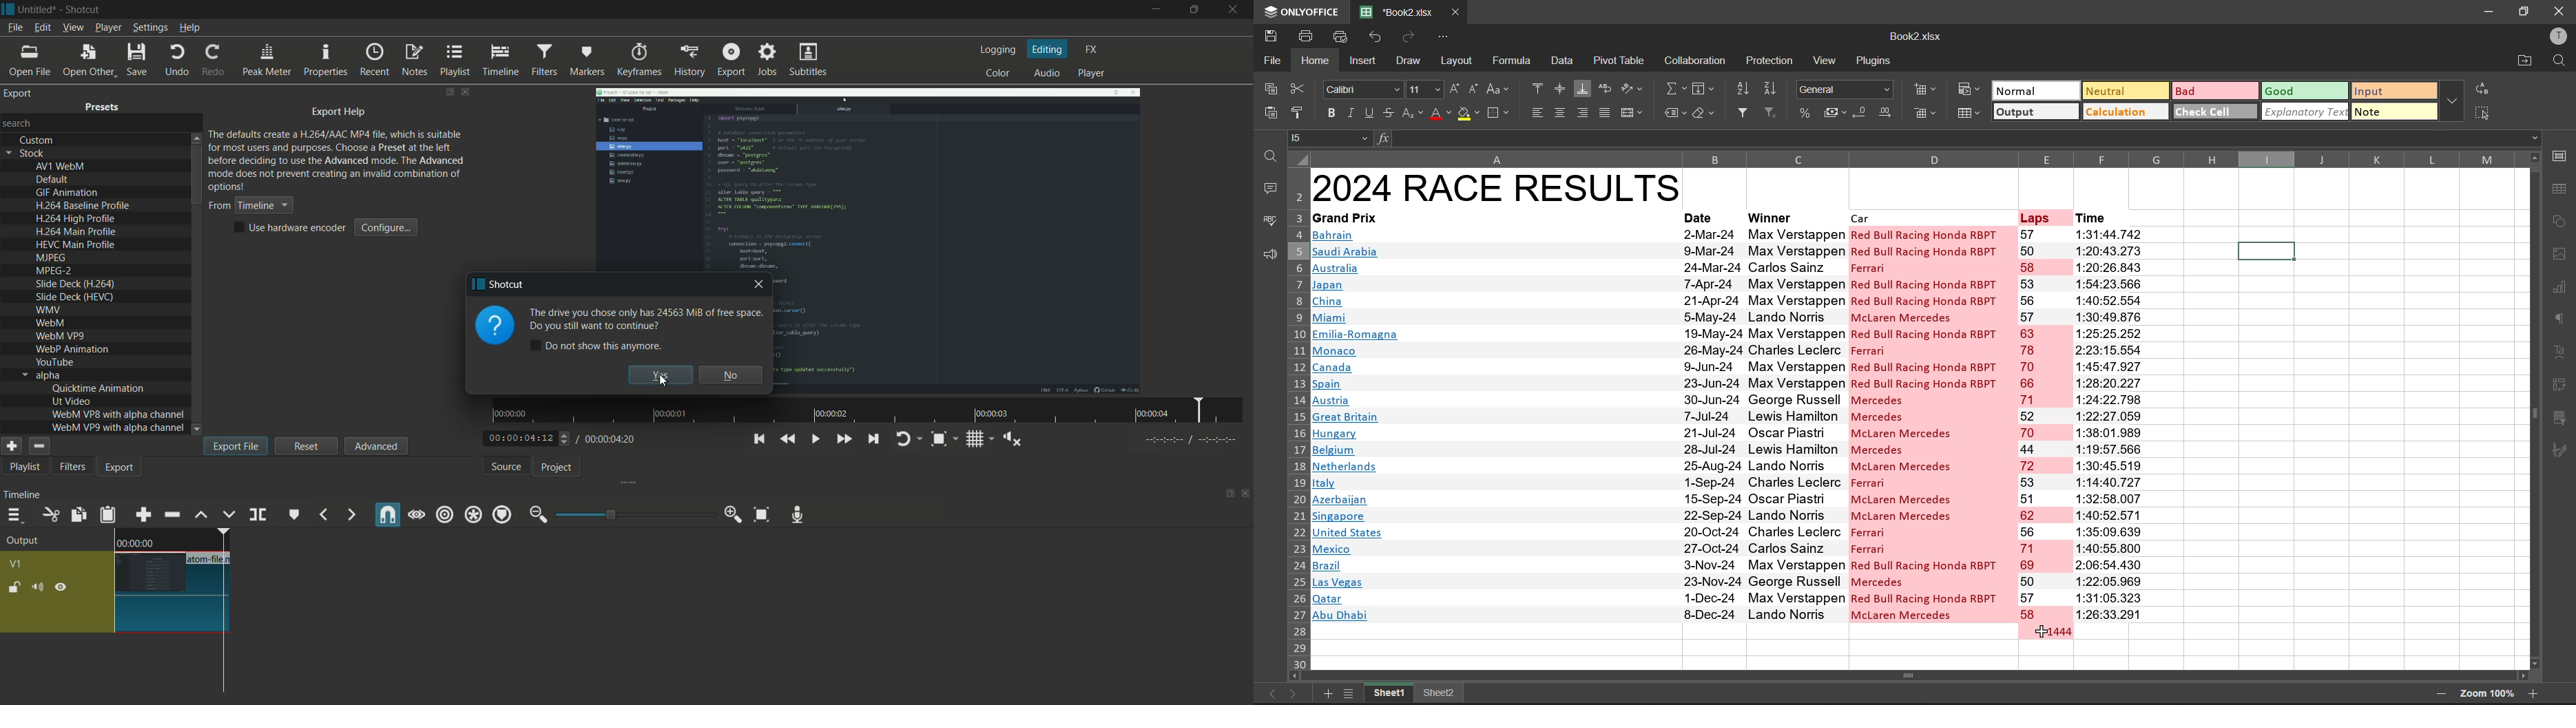  What do you see at coordinates (2522, 10) in the screenshot?
I see `maximize` at bounding box center [2522, 10].